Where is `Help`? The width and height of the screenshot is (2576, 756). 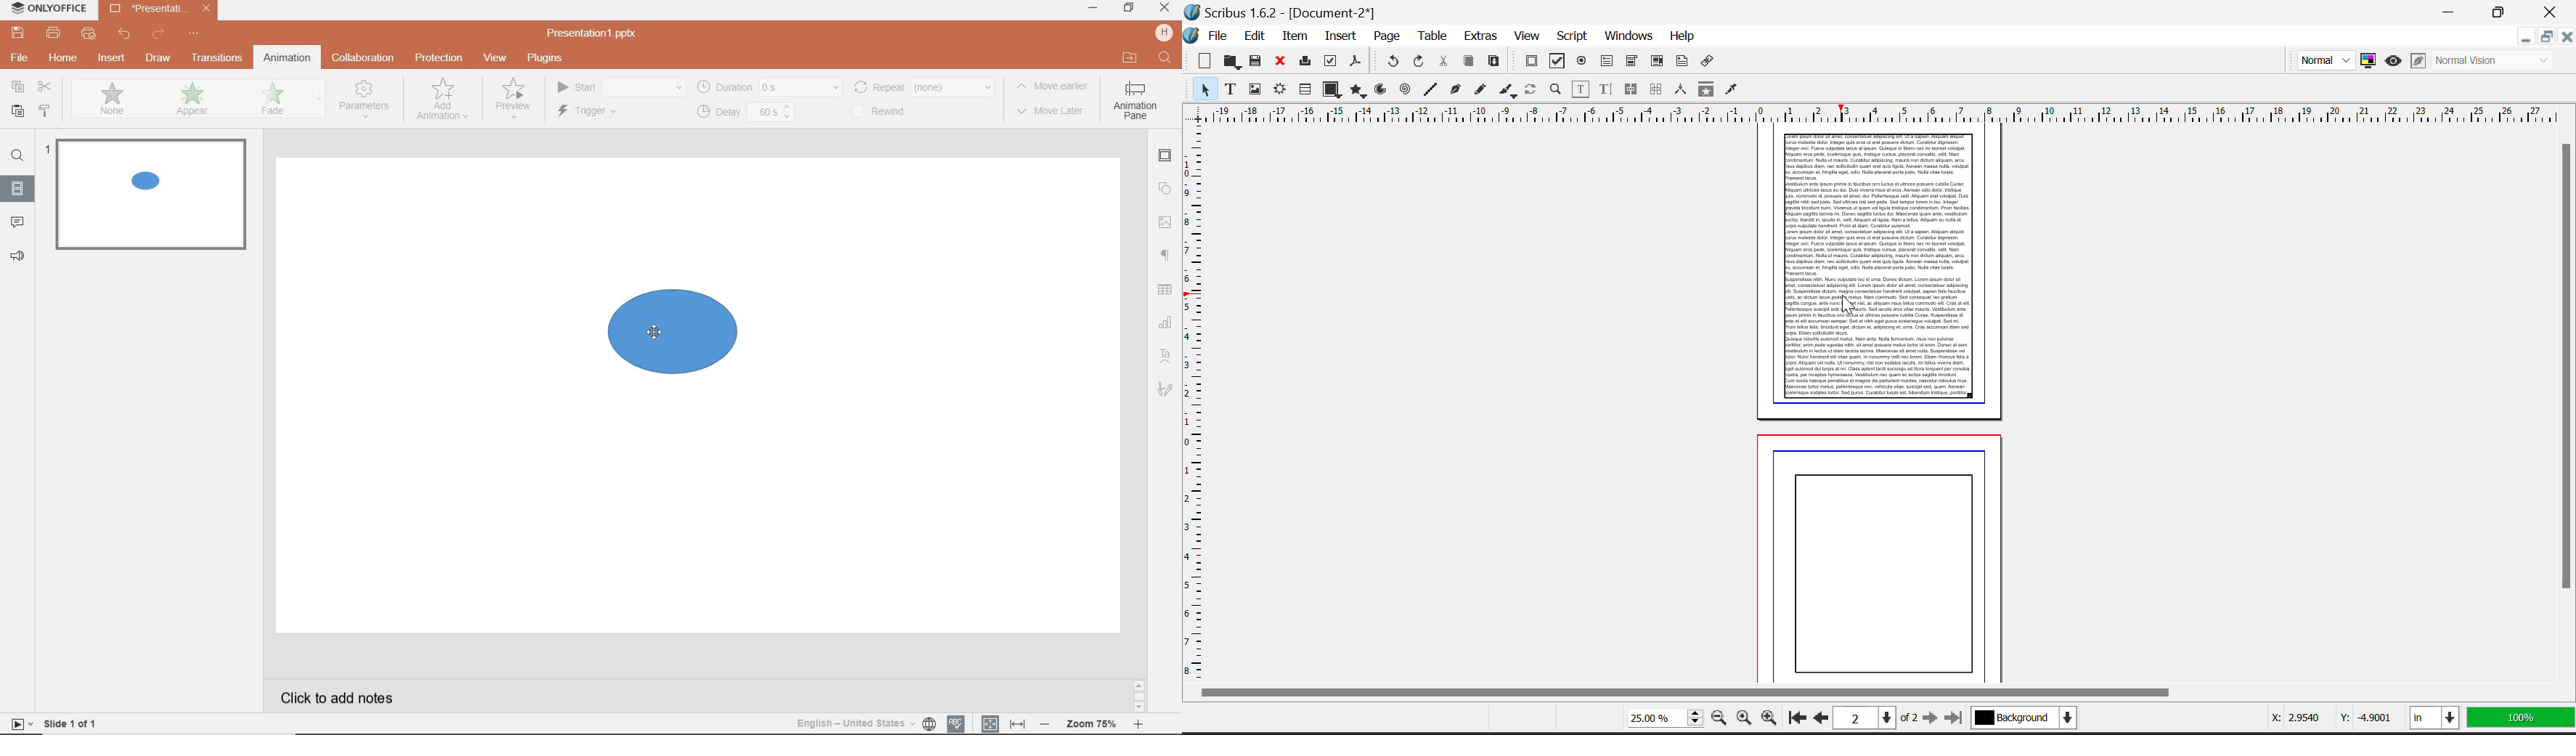
Help is located at coordinates (1682, 36).